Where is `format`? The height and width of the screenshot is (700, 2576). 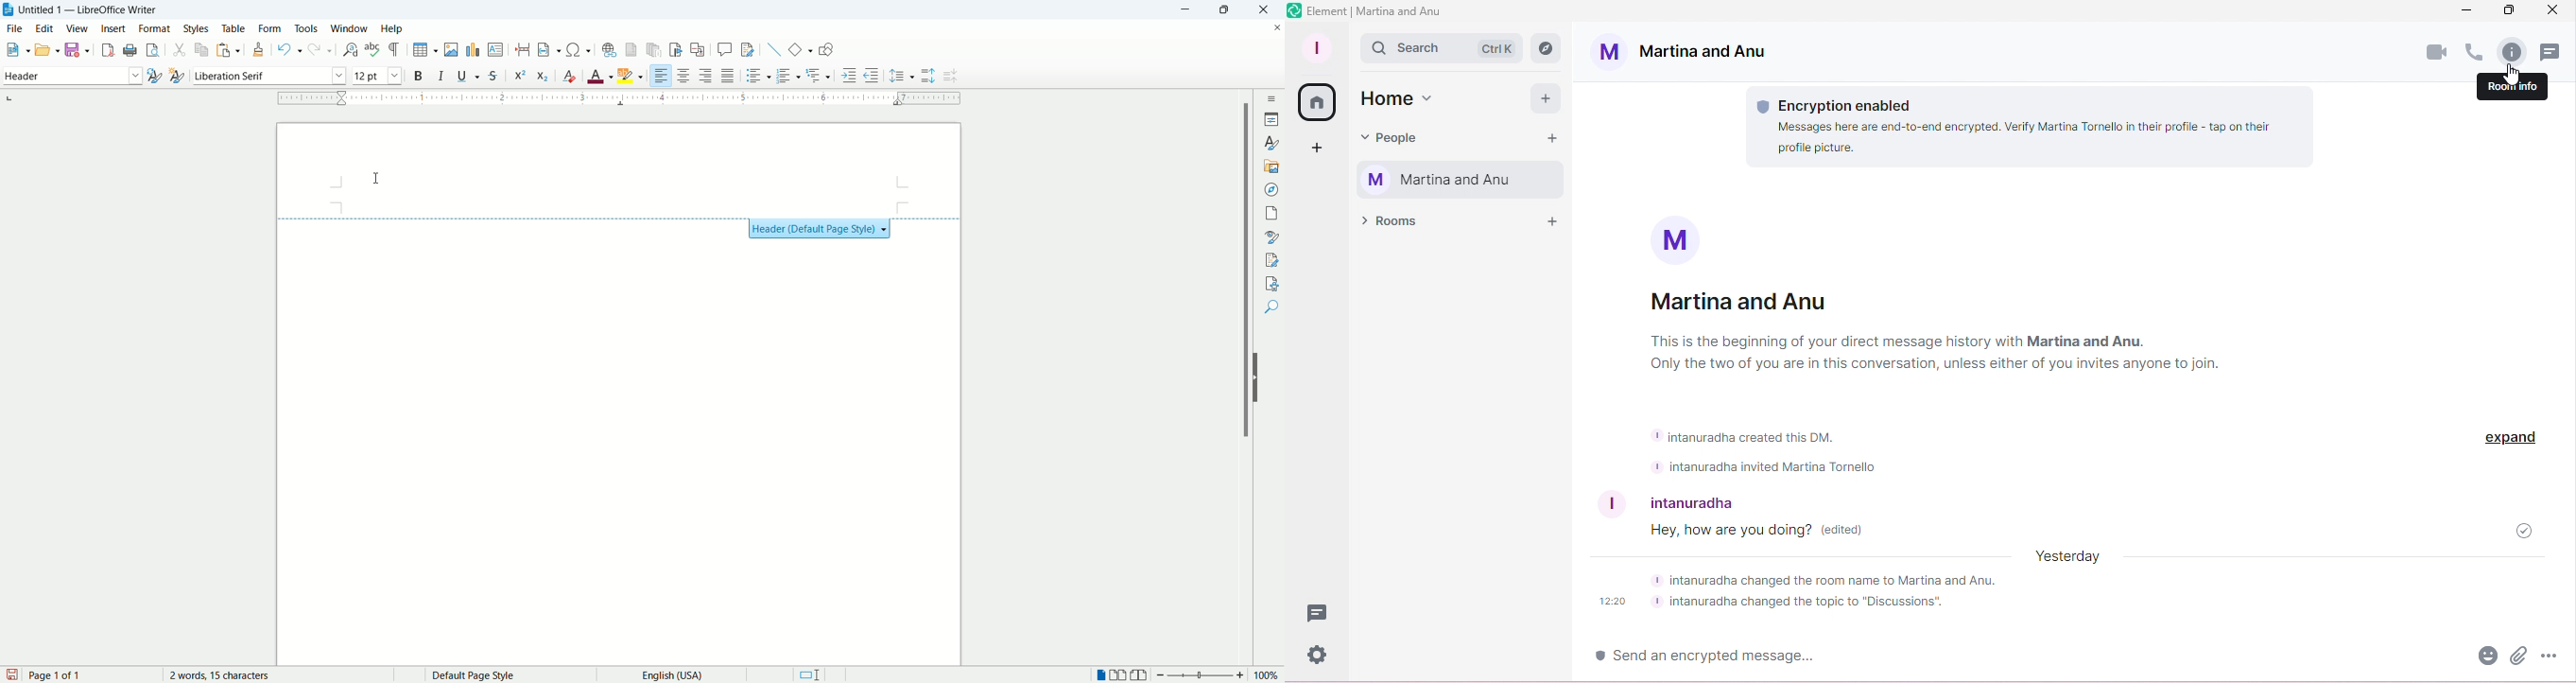
format is located at coordinates (153, 29).